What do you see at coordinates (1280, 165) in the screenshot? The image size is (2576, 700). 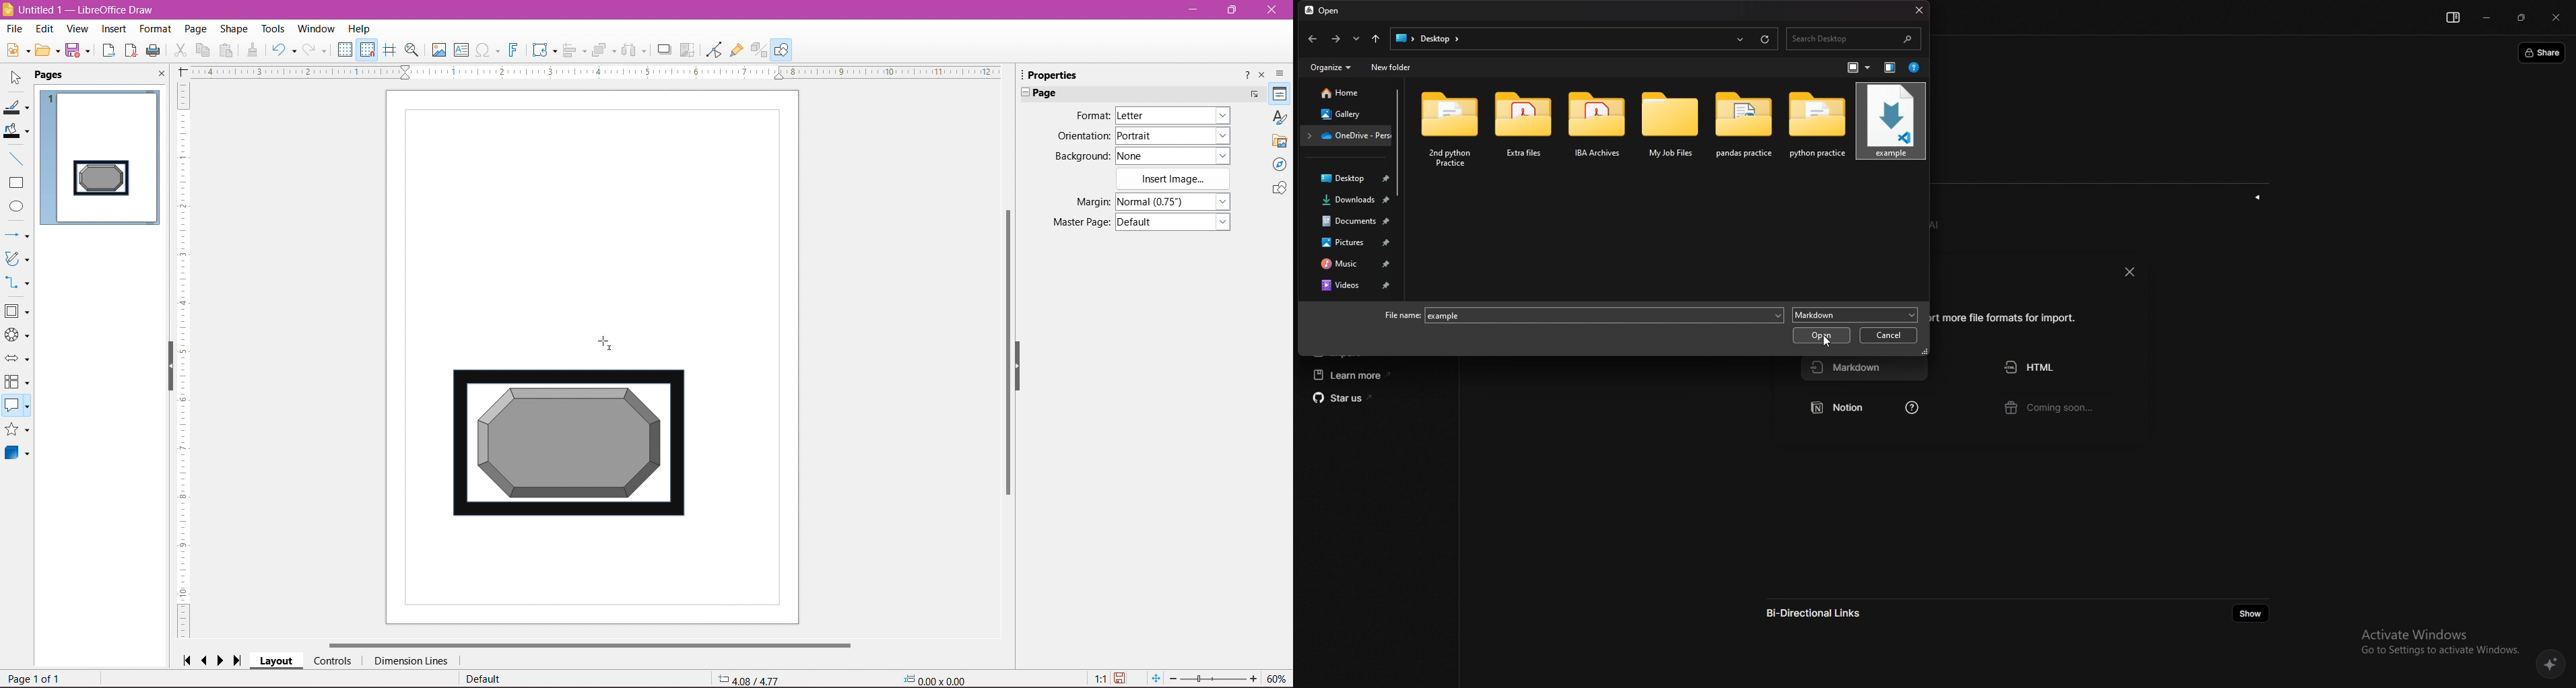 I see `Navigator` at bounding box center [1280, 165].